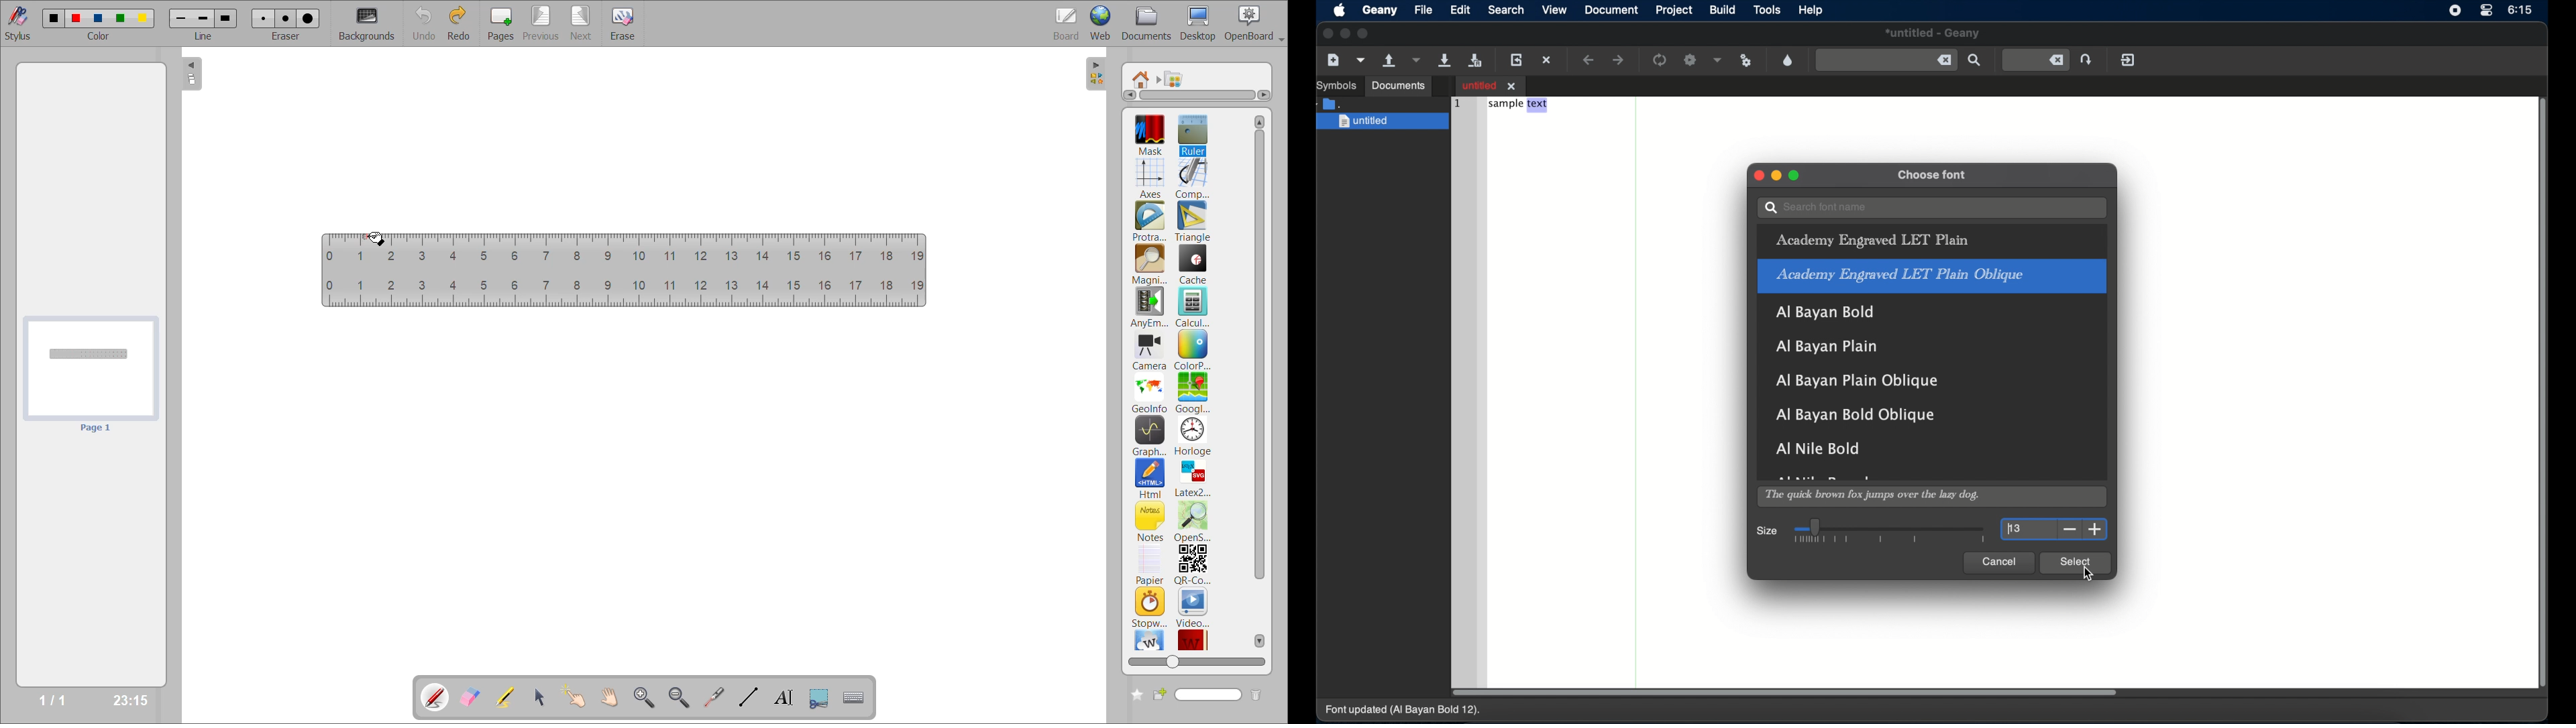 The height and width of the screenshot is (728, 2576). Describe the element at coordinates (76, 17) in the screenshot. I see `color 2` at that location.